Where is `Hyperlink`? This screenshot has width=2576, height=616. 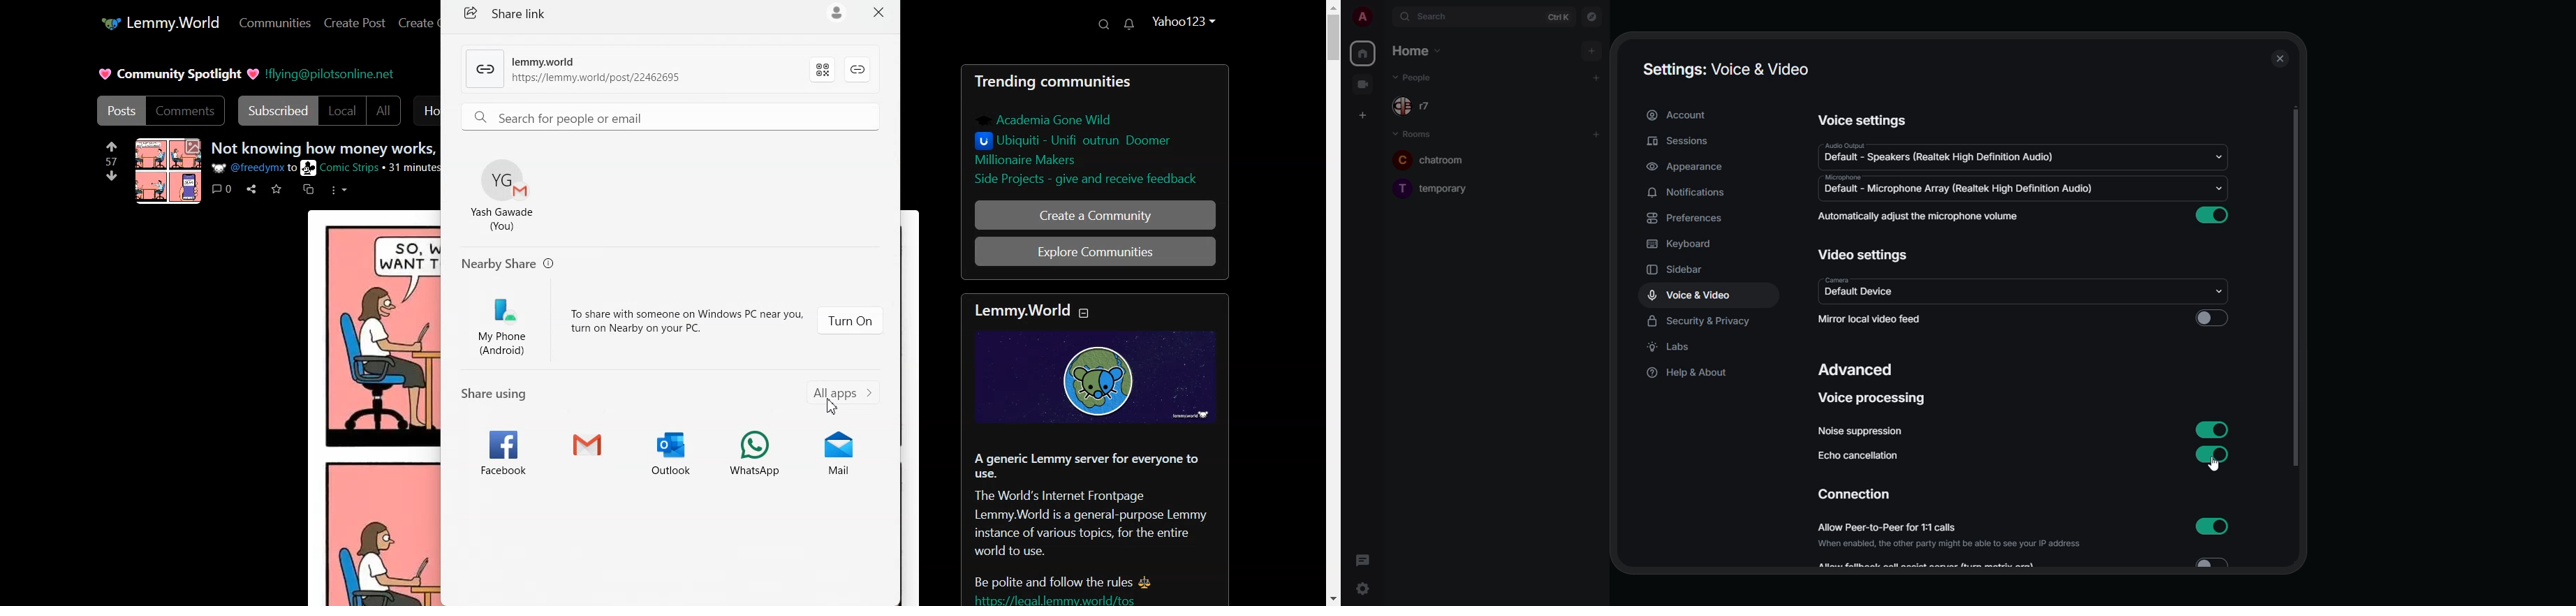
Hyperlink is located at coordinates (573, 71).